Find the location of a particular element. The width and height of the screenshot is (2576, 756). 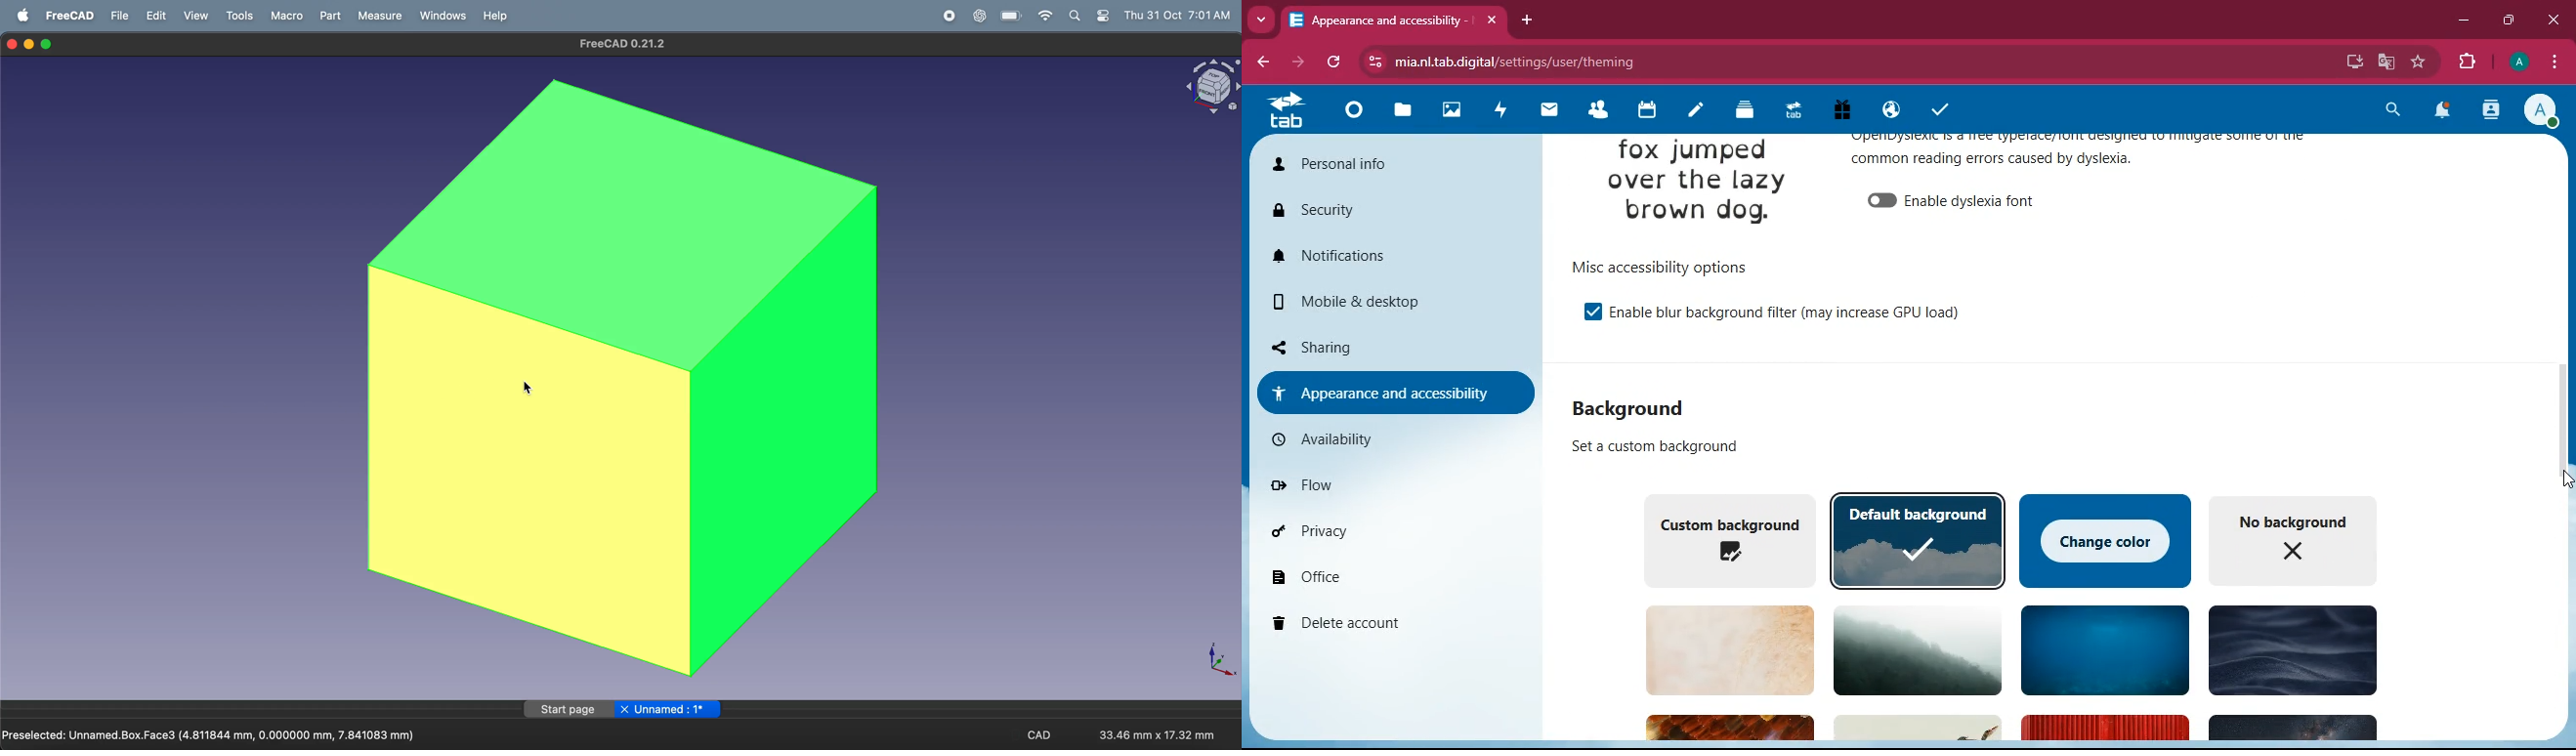

google translate is located at coordinates (2385, 64).